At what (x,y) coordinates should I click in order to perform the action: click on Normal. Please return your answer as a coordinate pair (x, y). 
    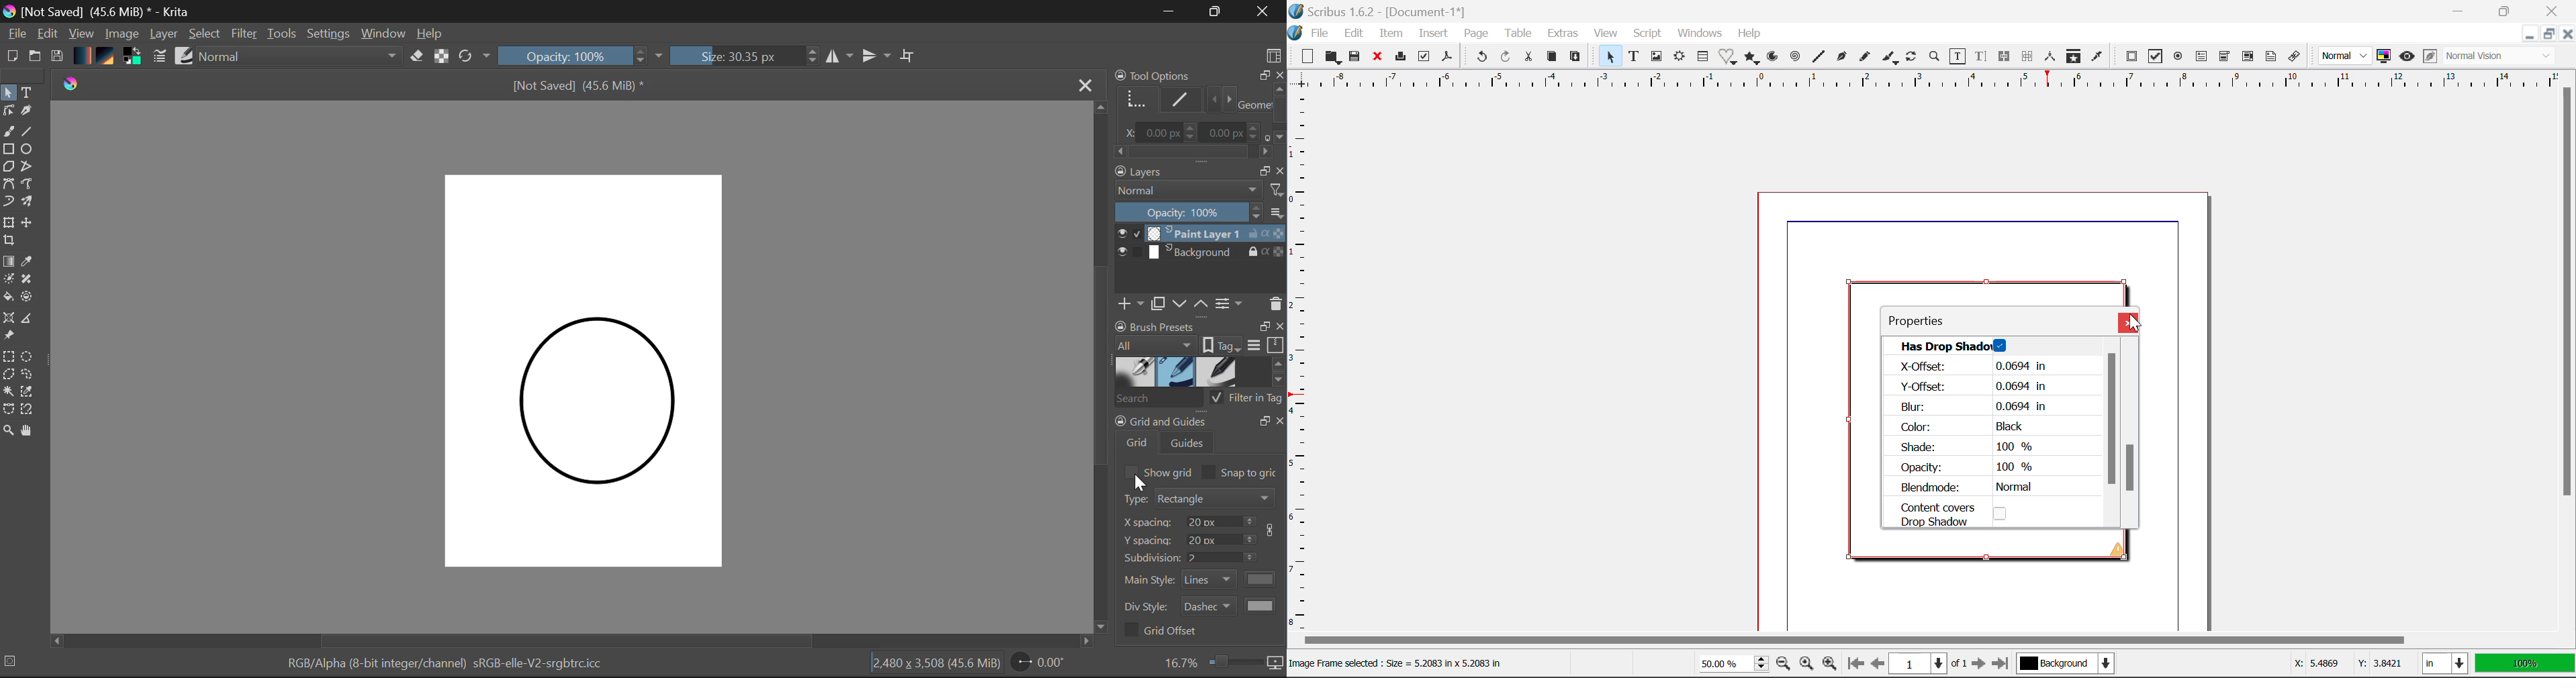
    Looking at the image, I should click on (2346, 56).